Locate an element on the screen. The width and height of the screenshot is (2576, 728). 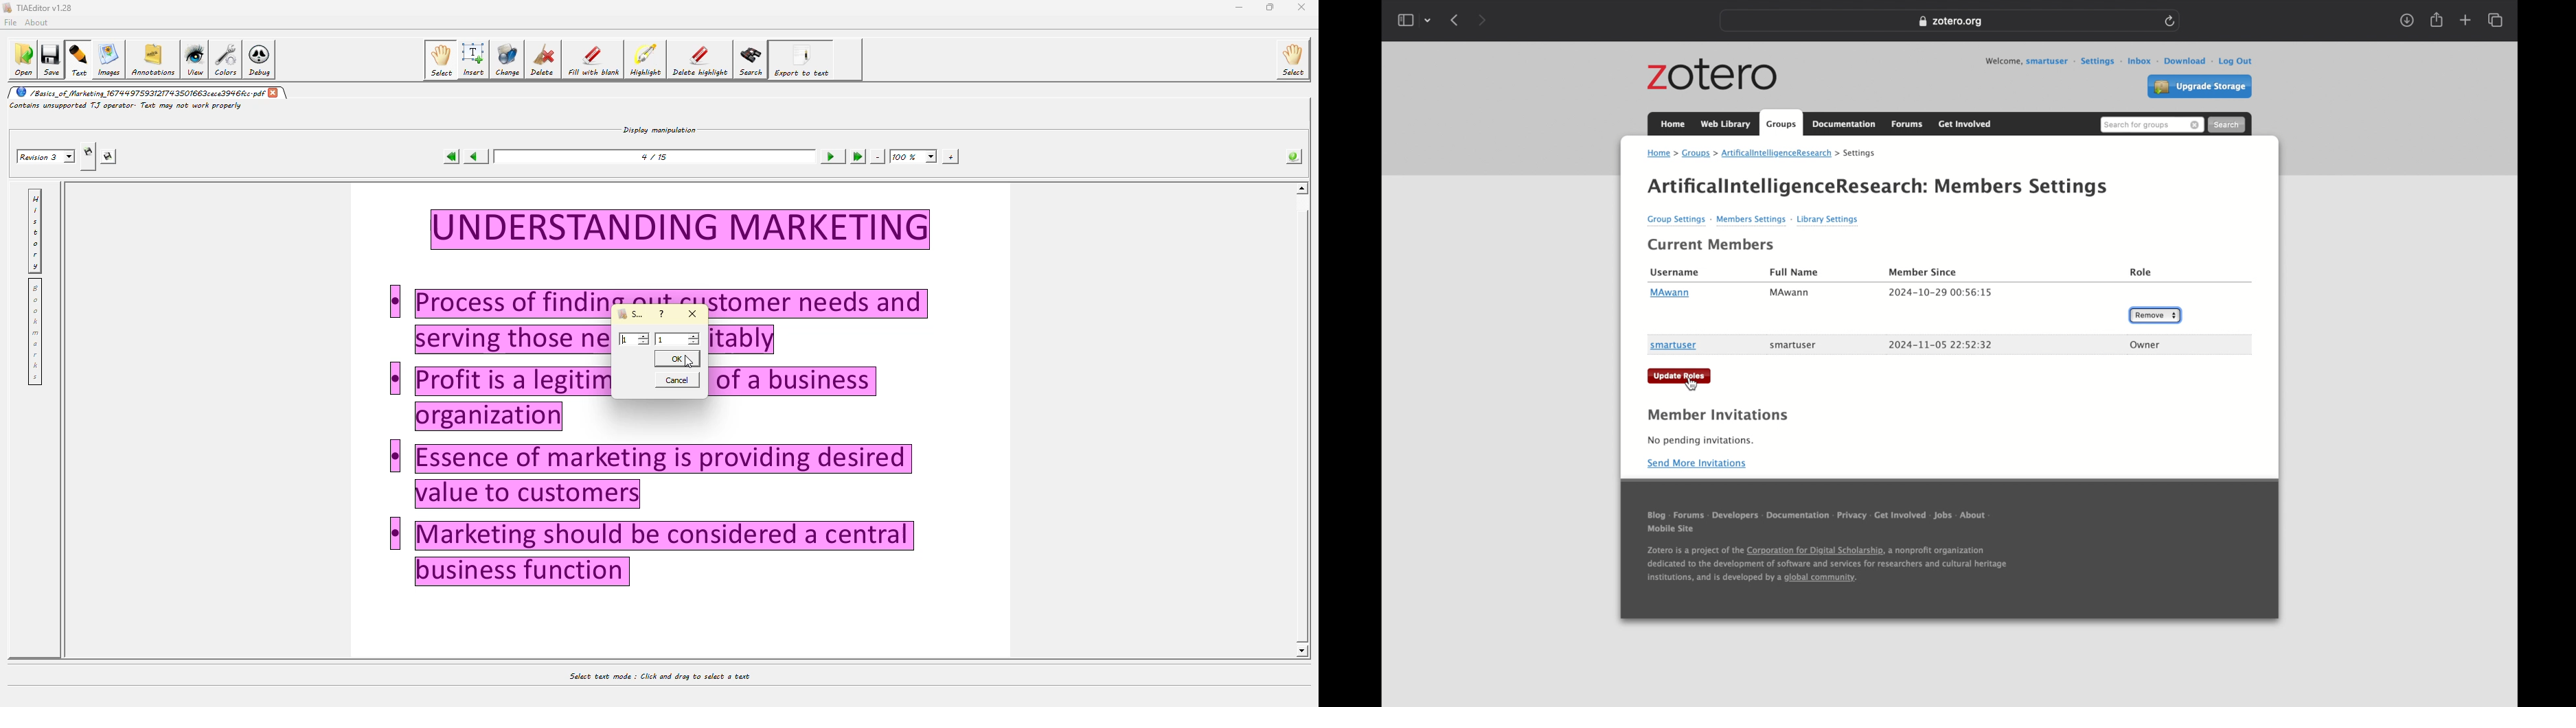
footnote is located at coordinates (1827, 568).